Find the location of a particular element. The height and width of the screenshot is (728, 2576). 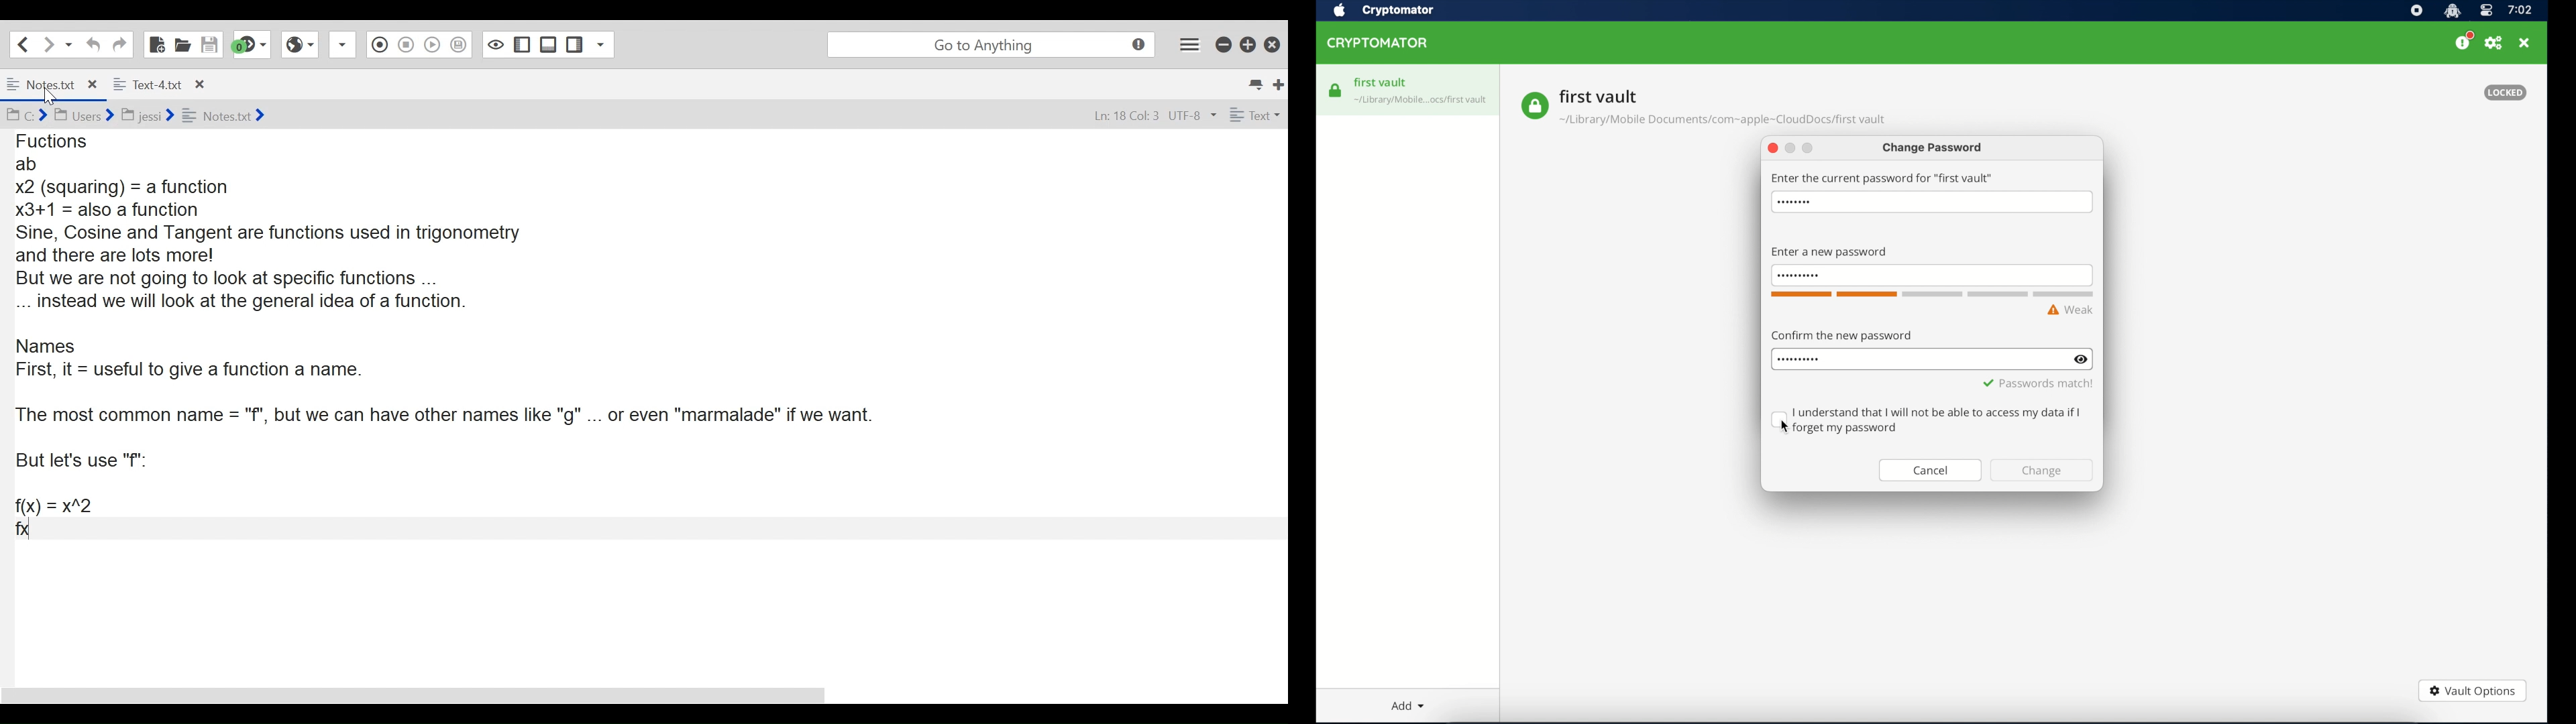

List all tabs is located at coordinates (1254, 82).